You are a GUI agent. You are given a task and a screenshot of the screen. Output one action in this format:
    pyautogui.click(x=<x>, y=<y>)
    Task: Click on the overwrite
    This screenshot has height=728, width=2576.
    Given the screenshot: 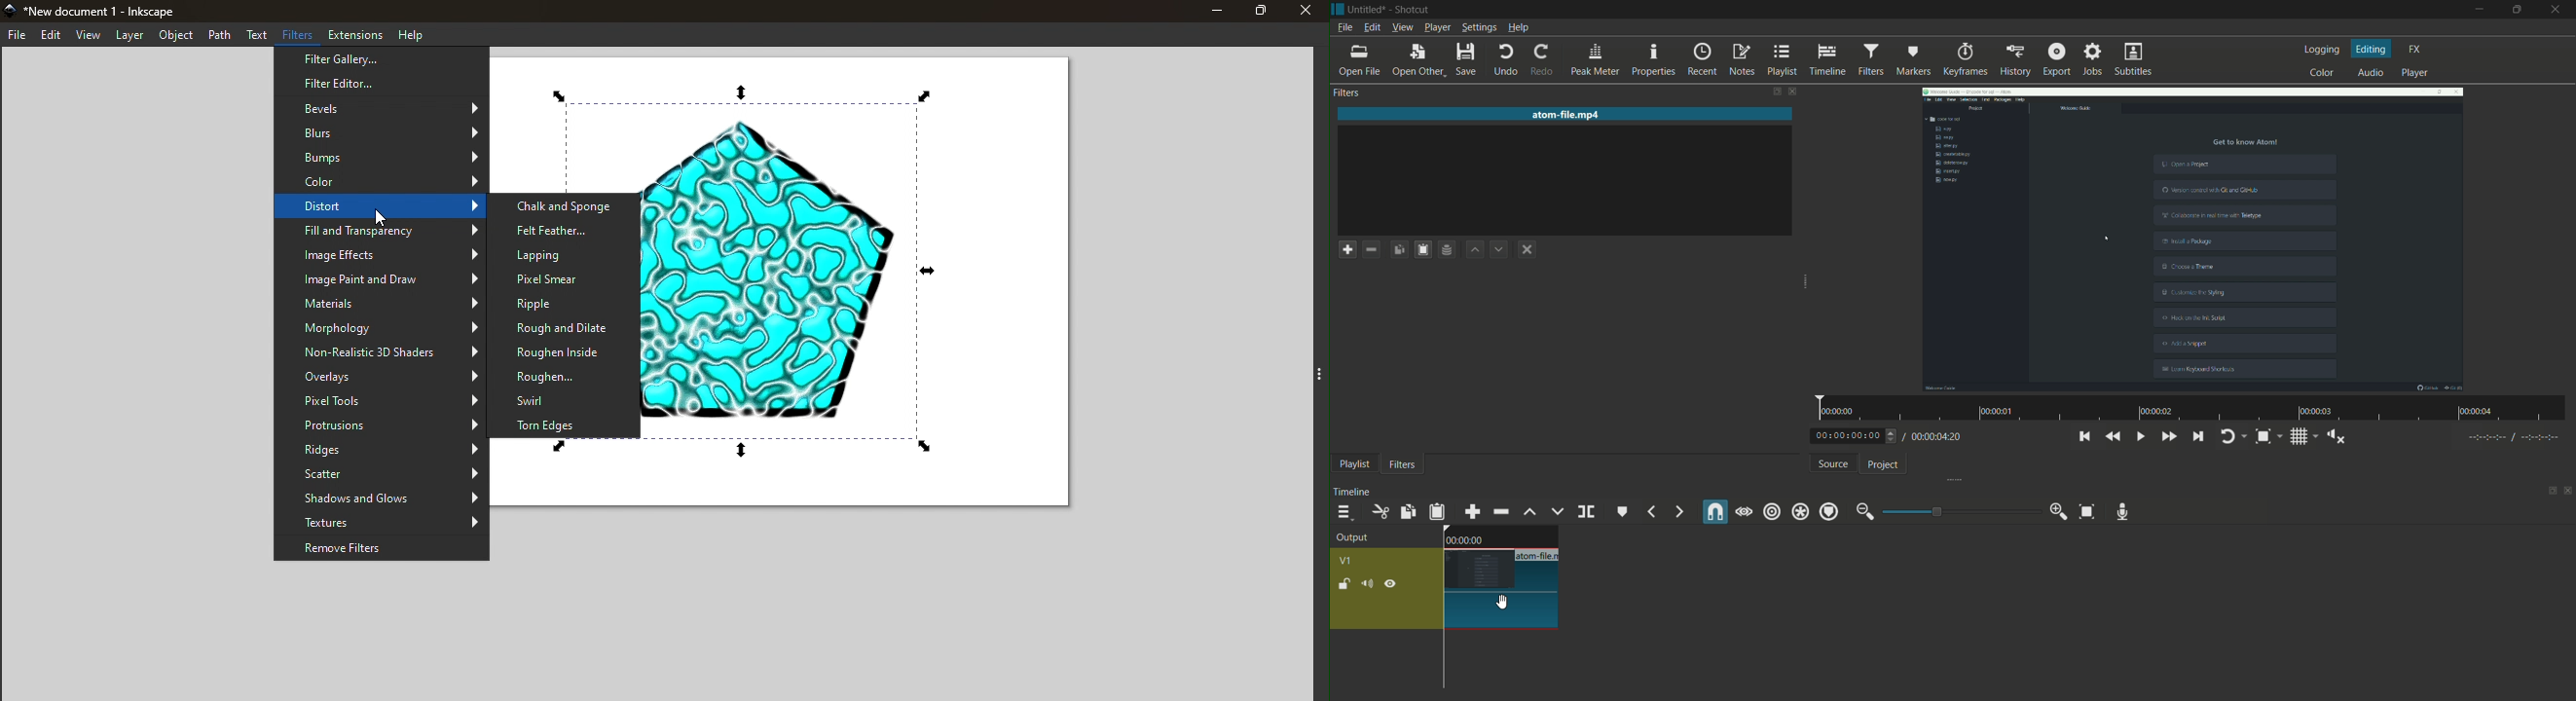 What is the action you would take?
    pyautogui.click(x=1555, y=512)
    